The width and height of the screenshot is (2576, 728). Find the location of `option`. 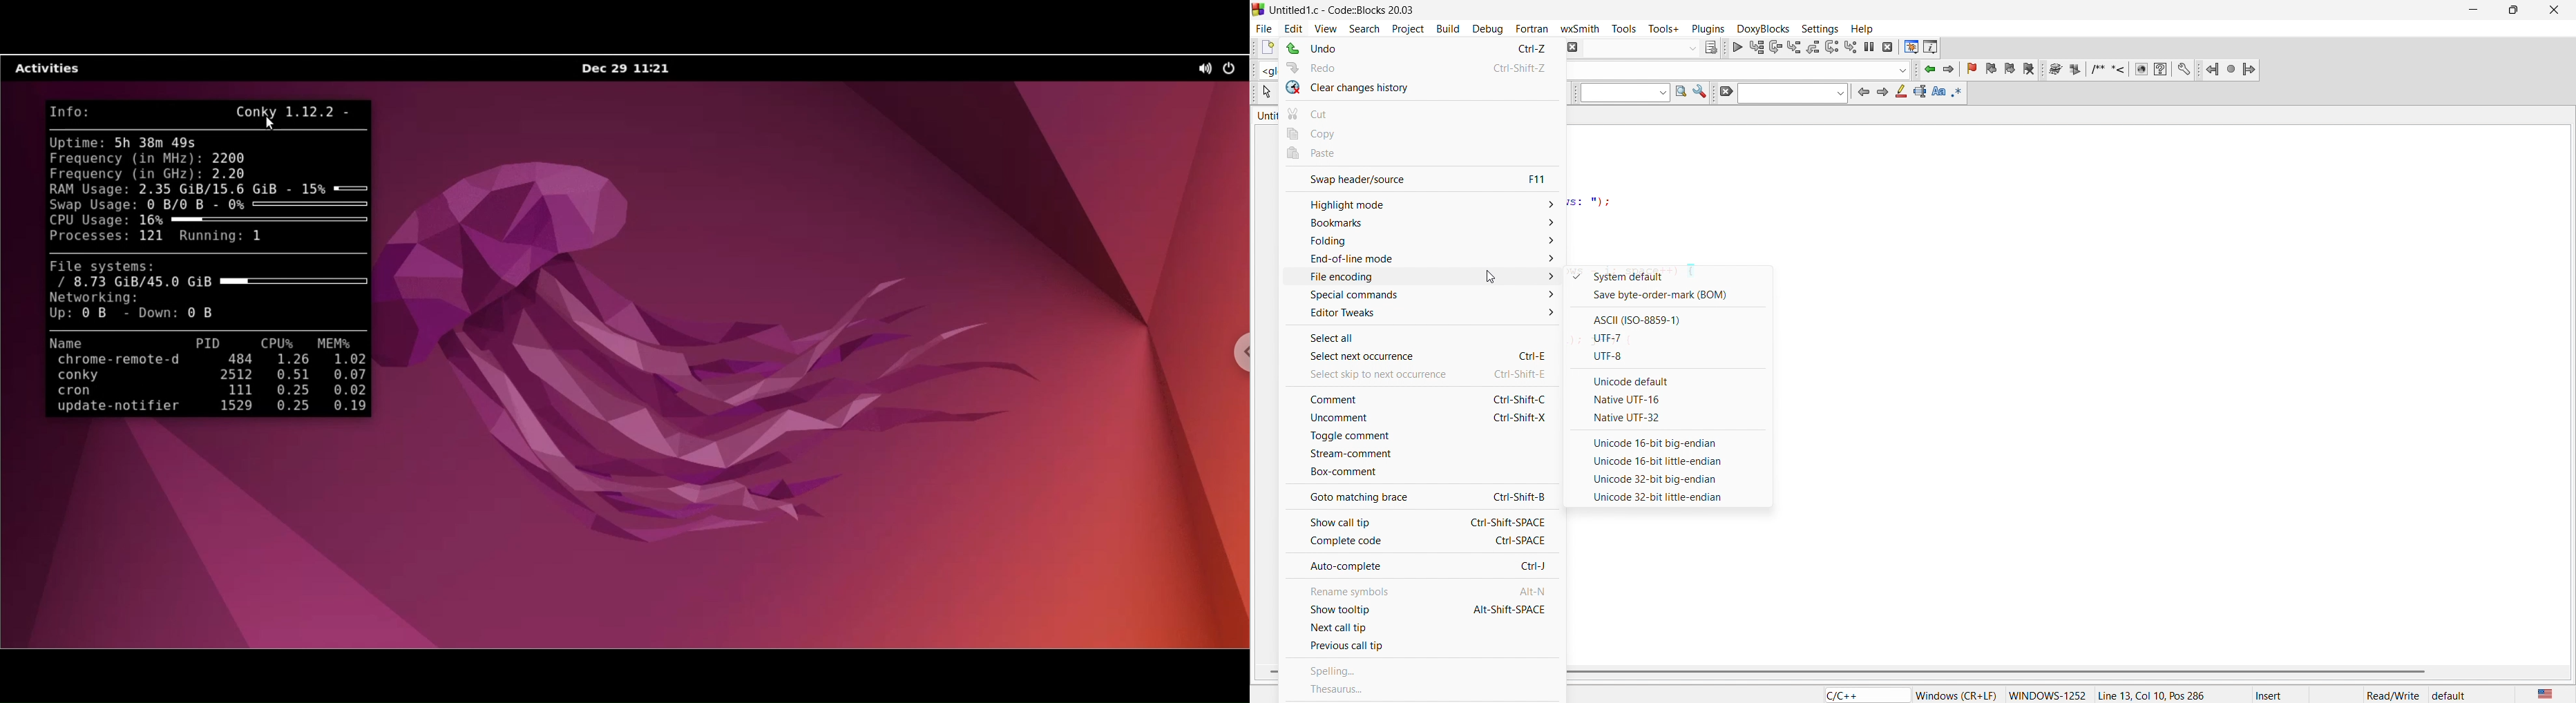

option is located at coordinates (1675, 463).